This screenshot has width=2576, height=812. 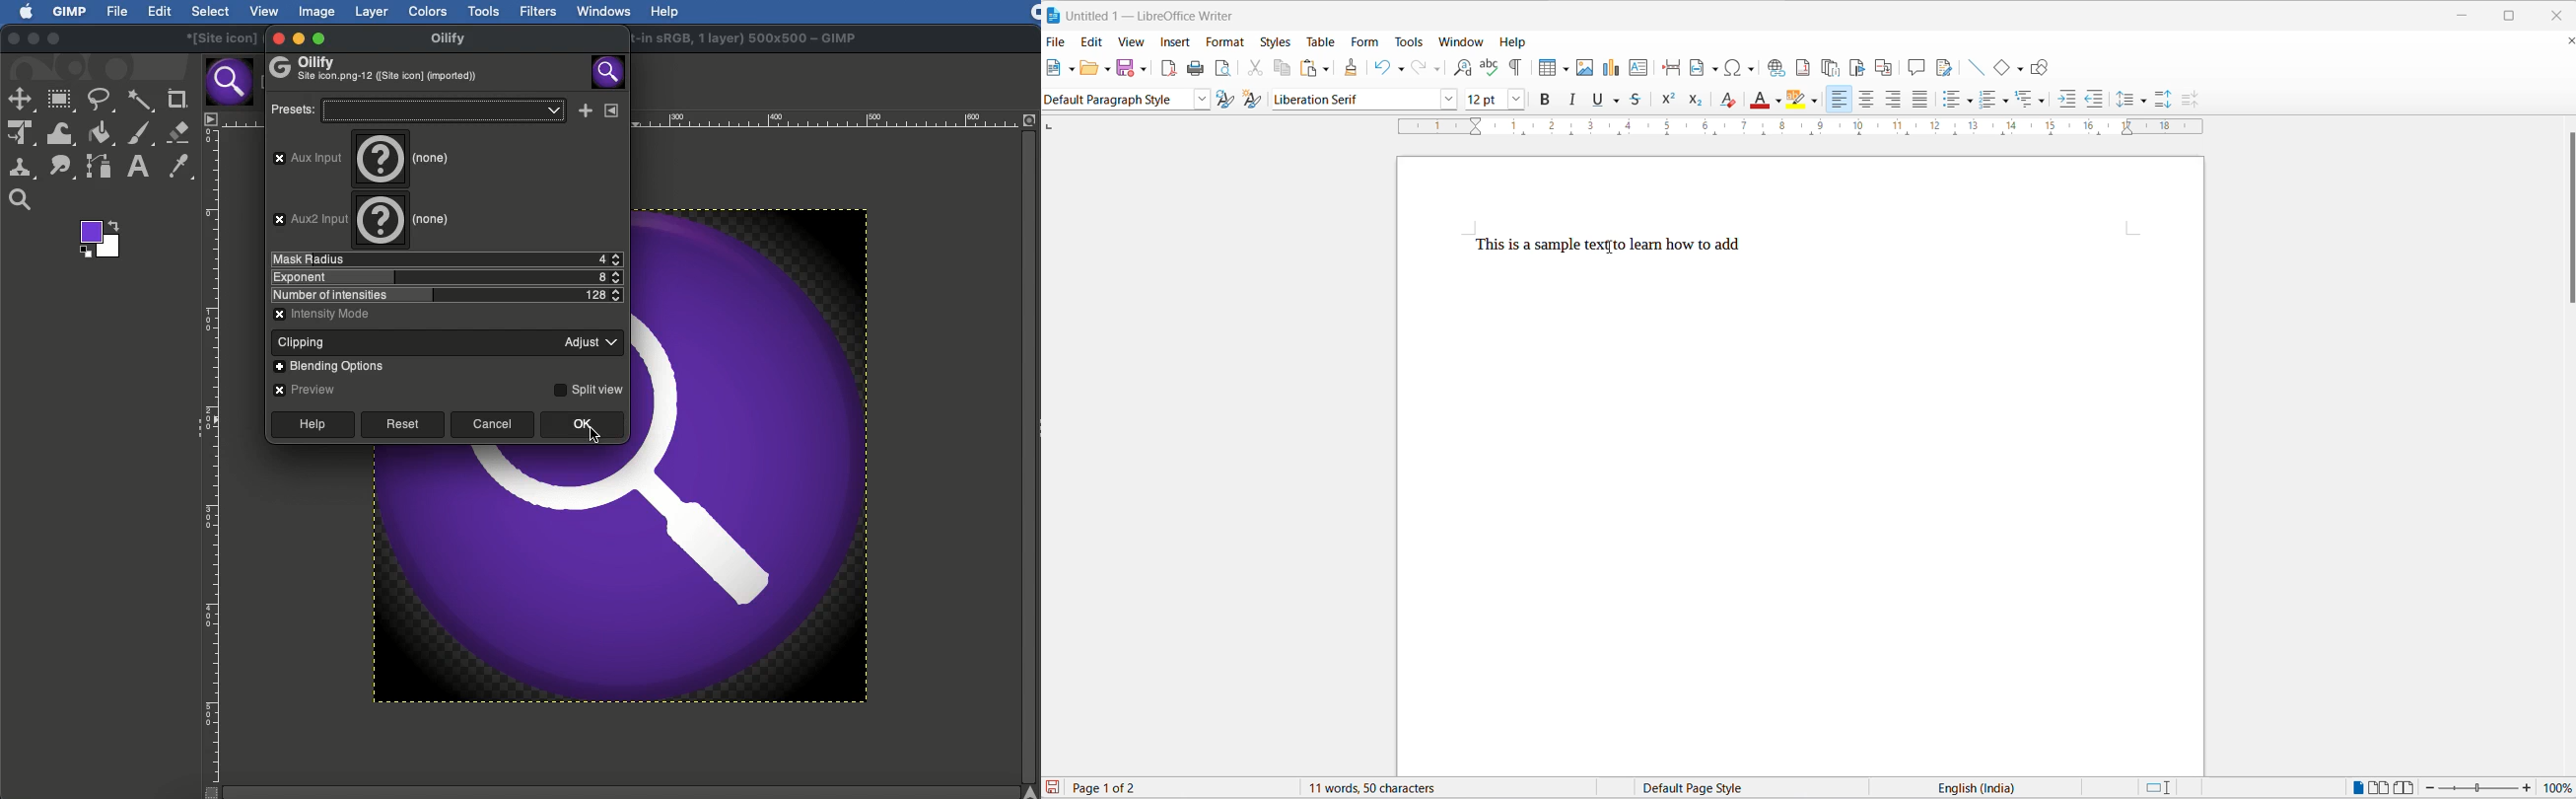 What do you see at coordinates (1227, 44) in the screenshot?
I see `format` at bounding box center [1227, 44].